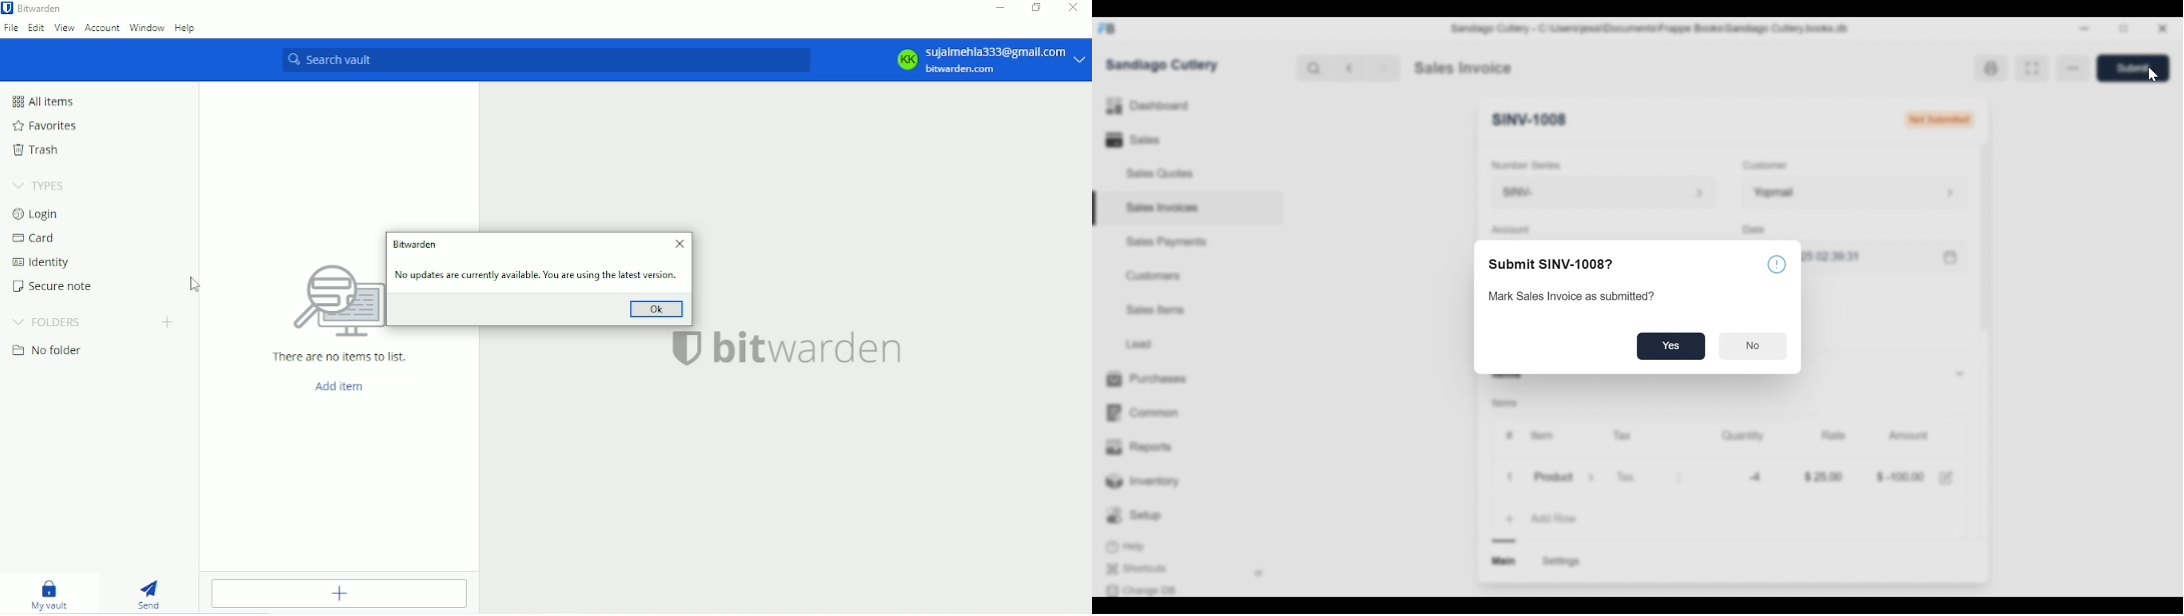 The width and height of the screenshot is (2184, 616). I want to click on Cursor, so click(2152, 74).